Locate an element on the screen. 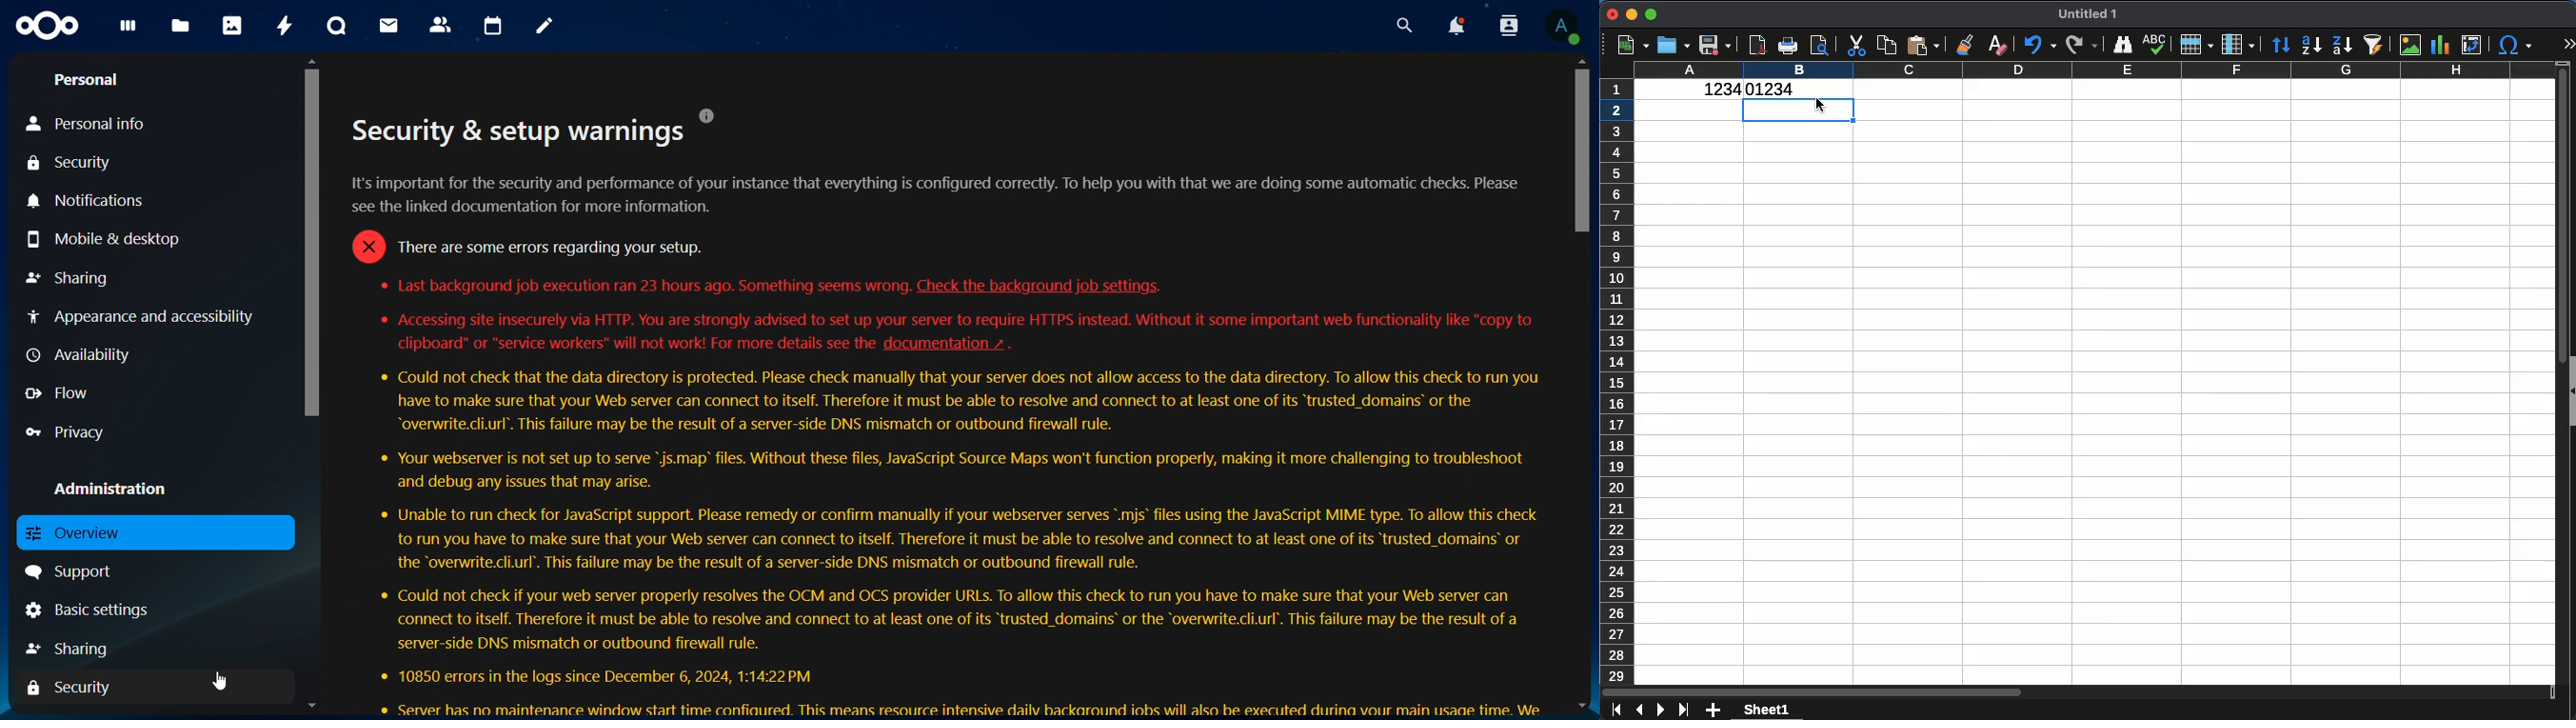  Scrollbar is located at coordinates (312, 387).